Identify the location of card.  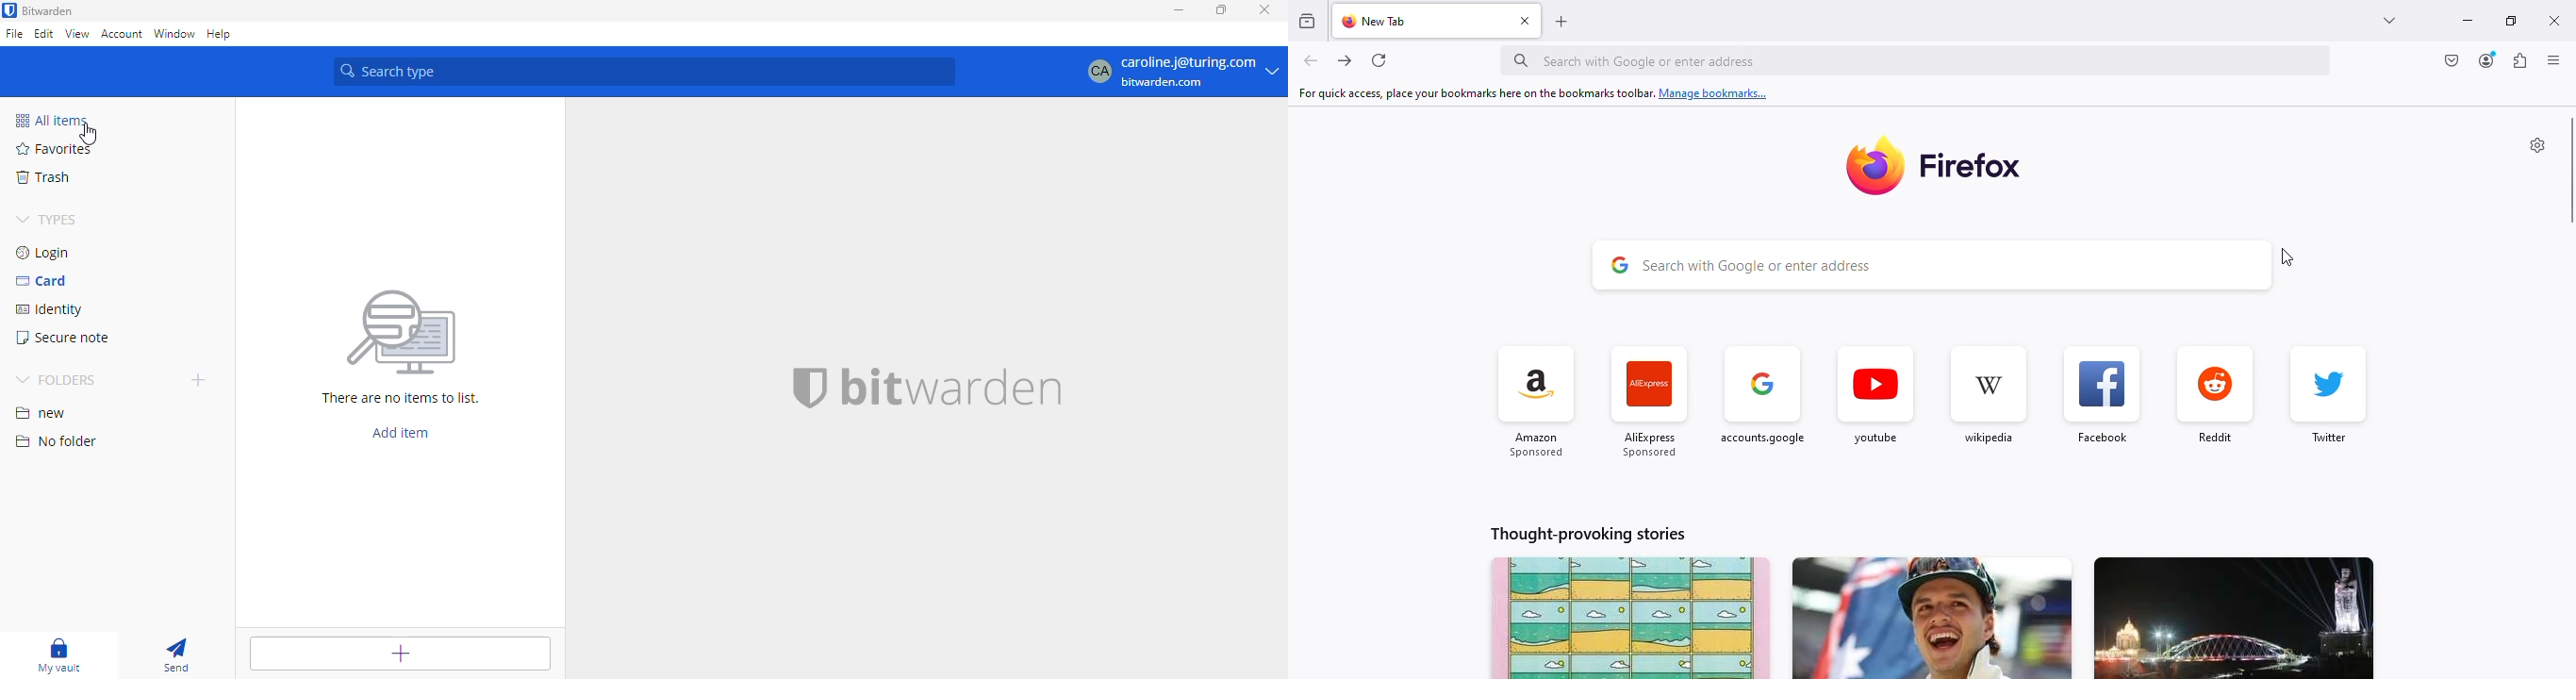
(42, 281).